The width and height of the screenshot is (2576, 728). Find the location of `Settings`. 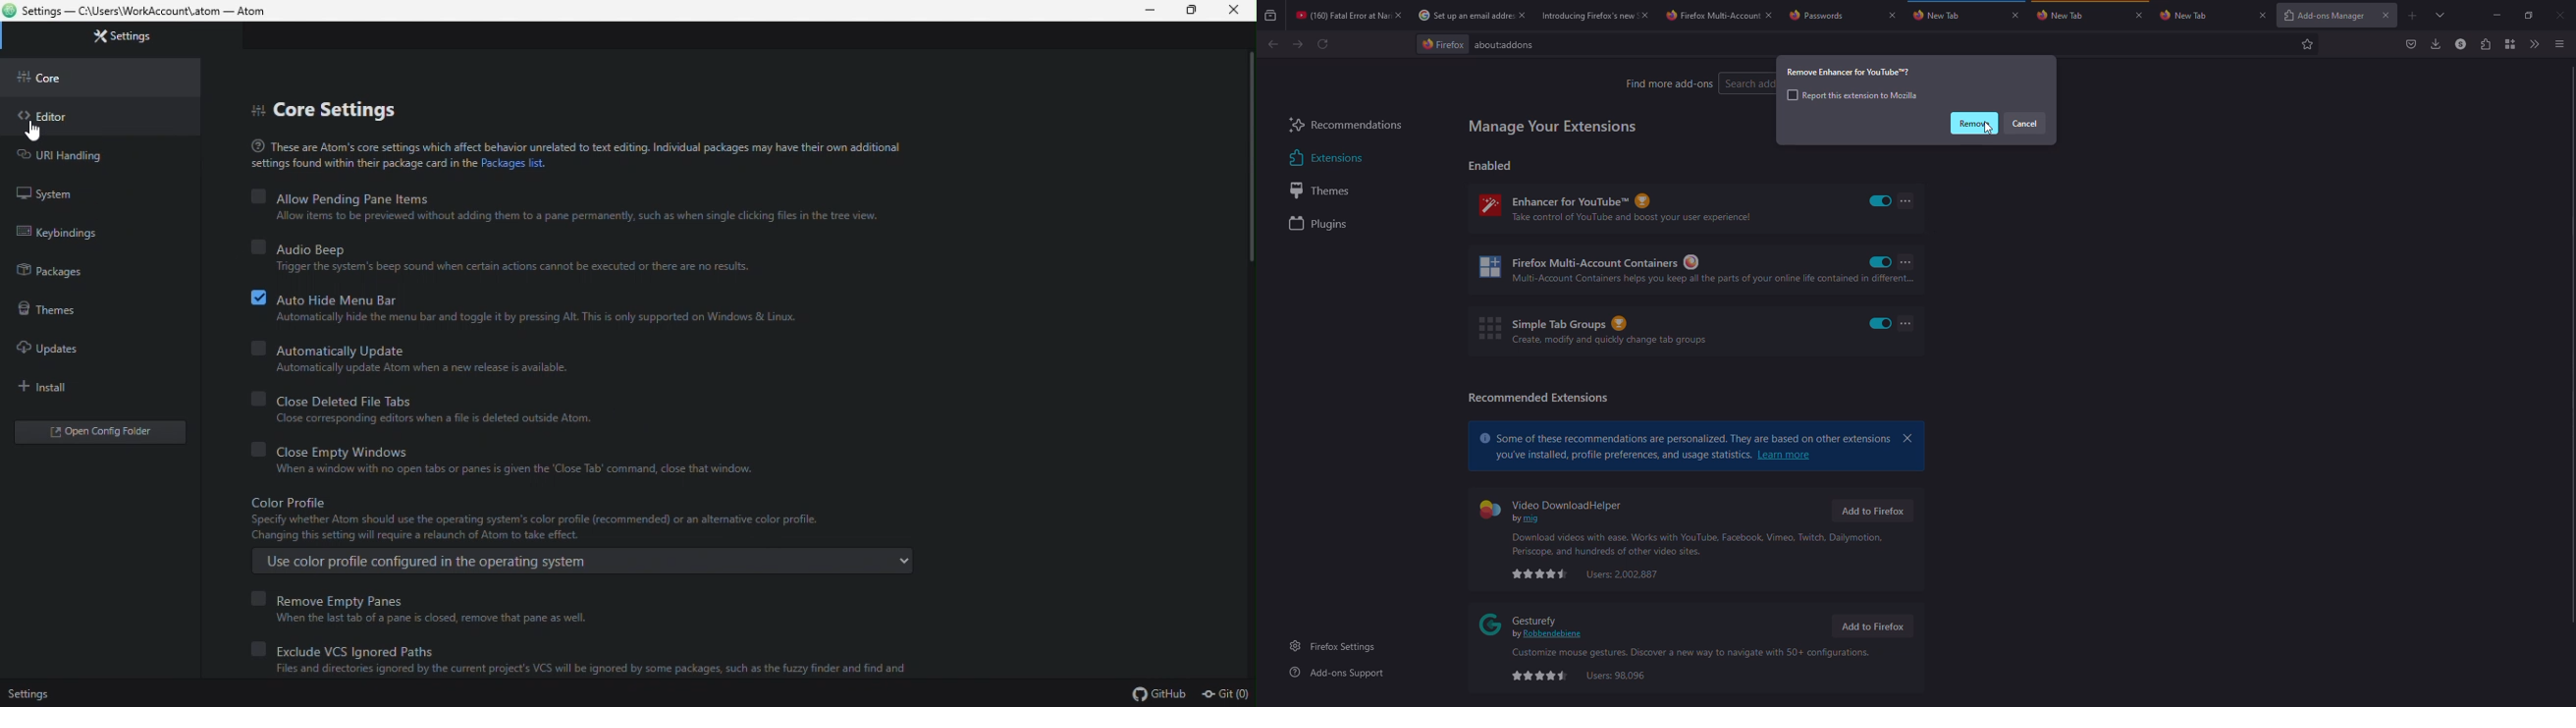

Settings is located at coordinates (153, 41).